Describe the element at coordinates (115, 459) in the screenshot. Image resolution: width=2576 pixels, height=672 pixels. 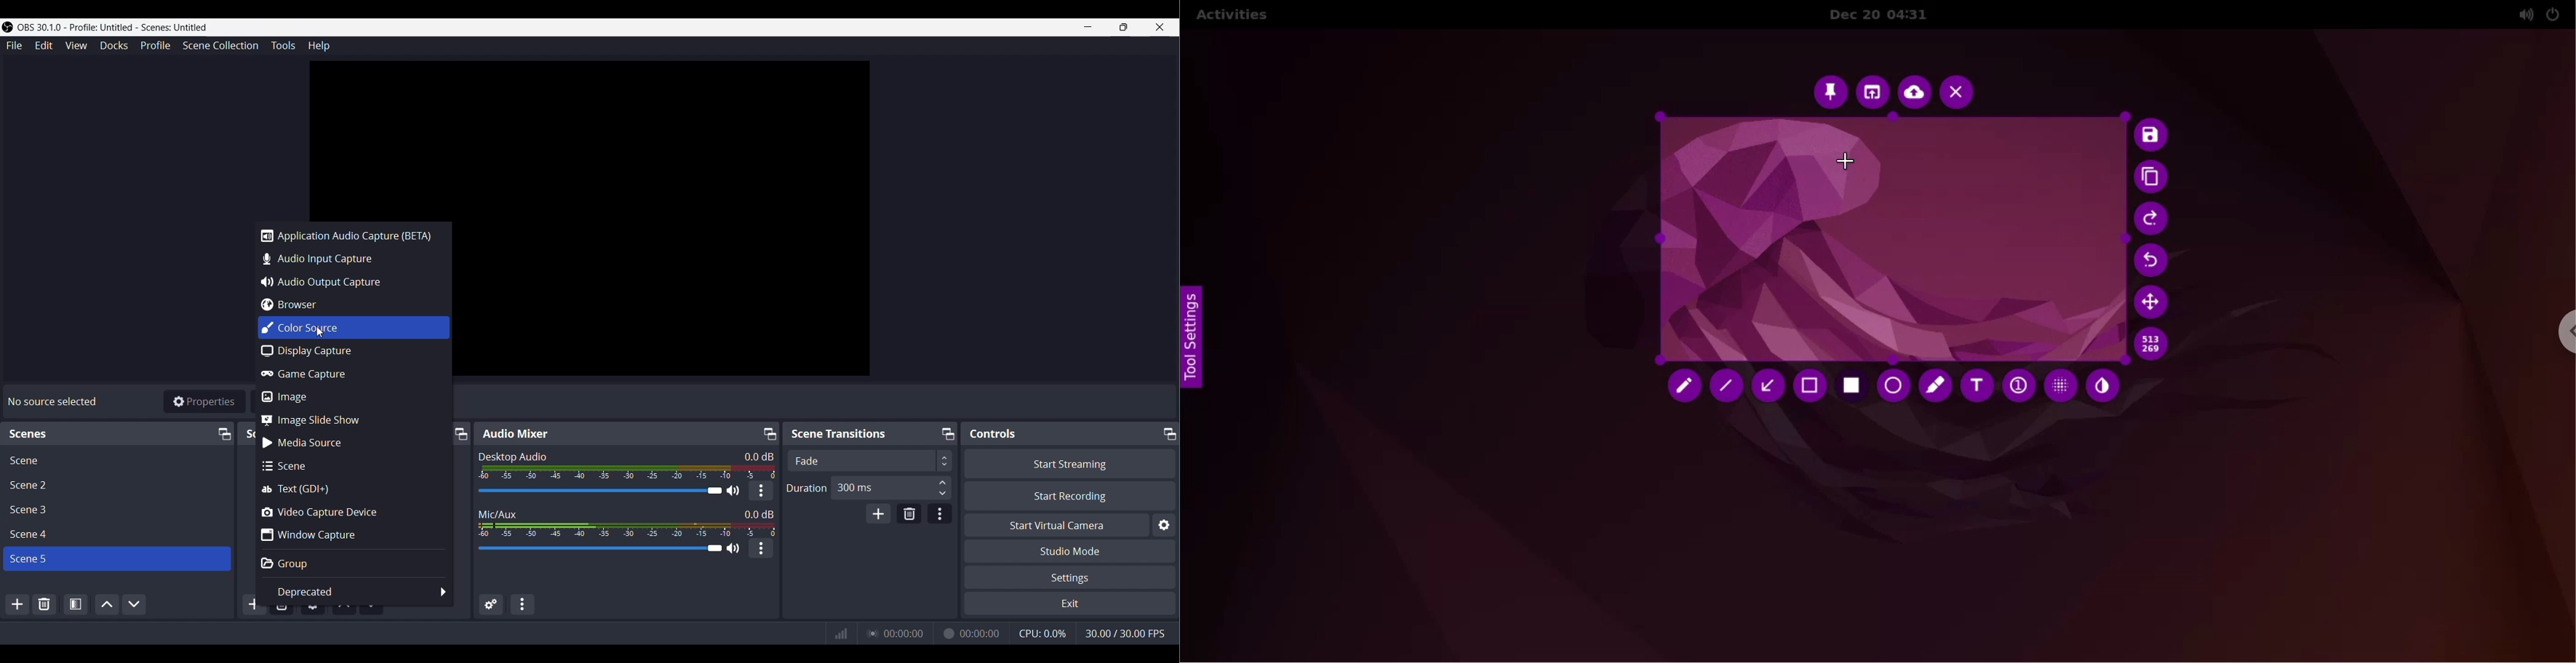
I see `Scene File` at that location.